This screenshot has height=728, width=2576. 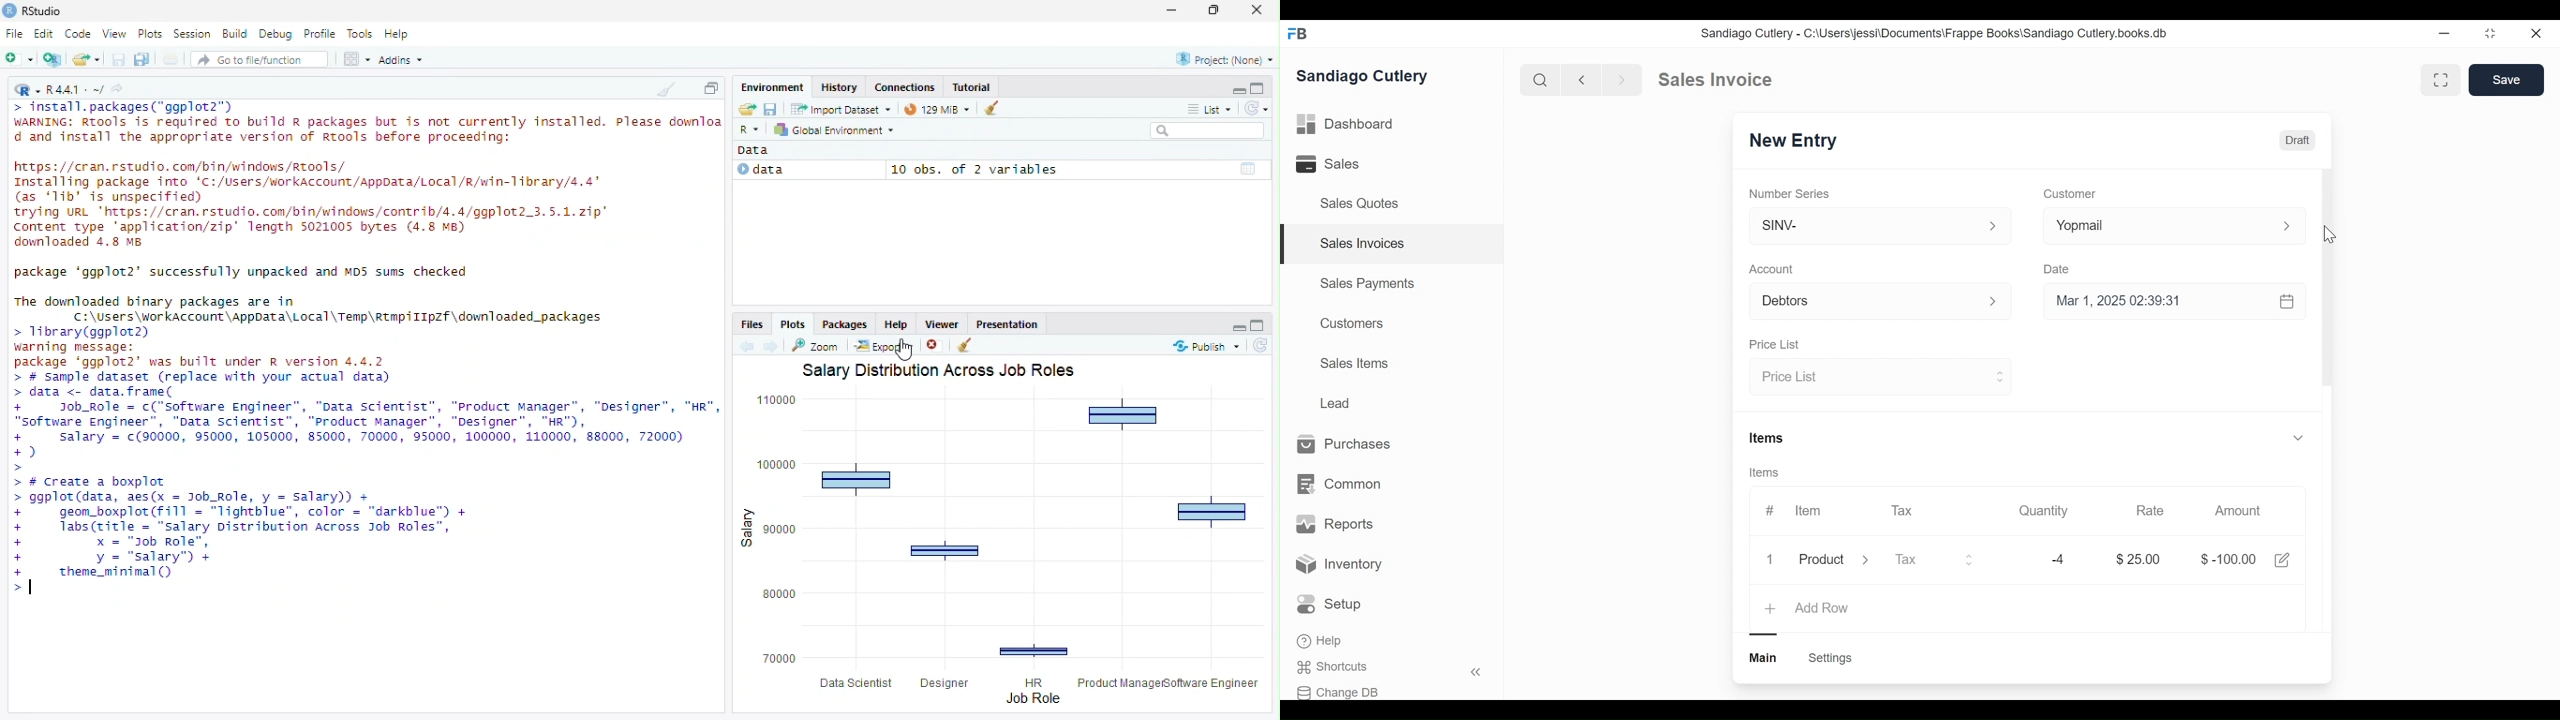 I want to click on print the current file, so click(x=172, y=59).